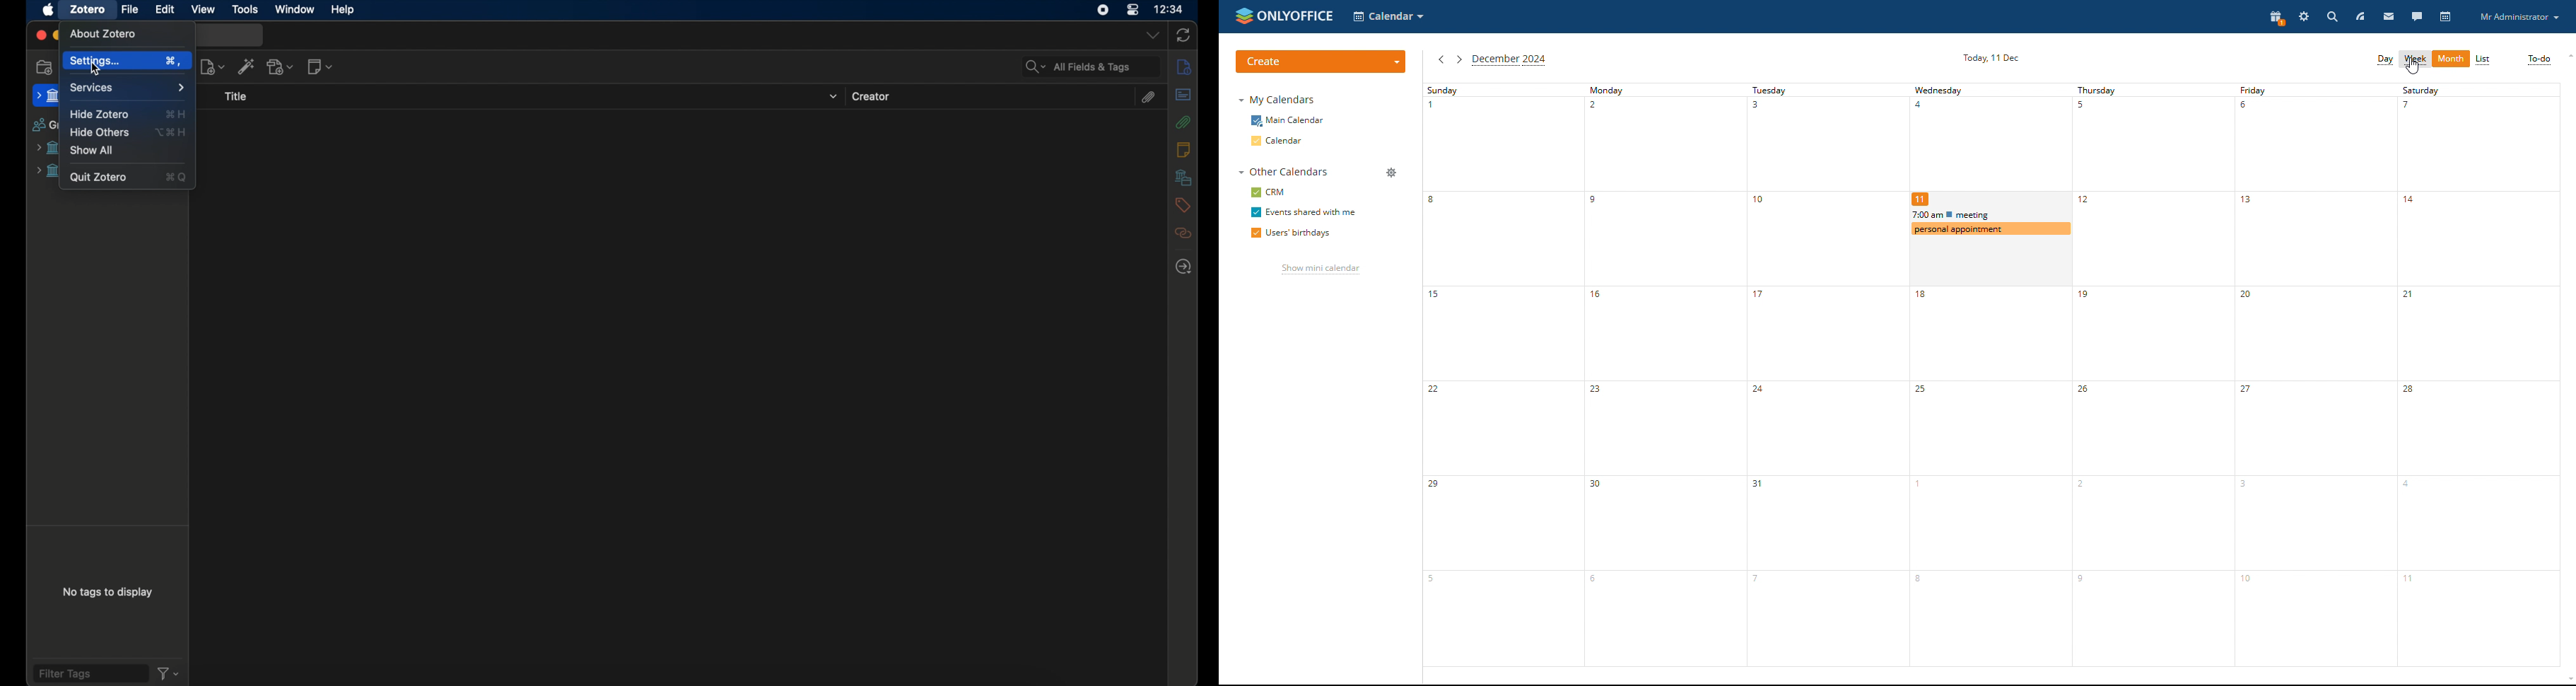 This screenshot has height=700, width=2576. Describe the element at coordinates (1184, 35) in the screenshot. I see `sync` at that location.